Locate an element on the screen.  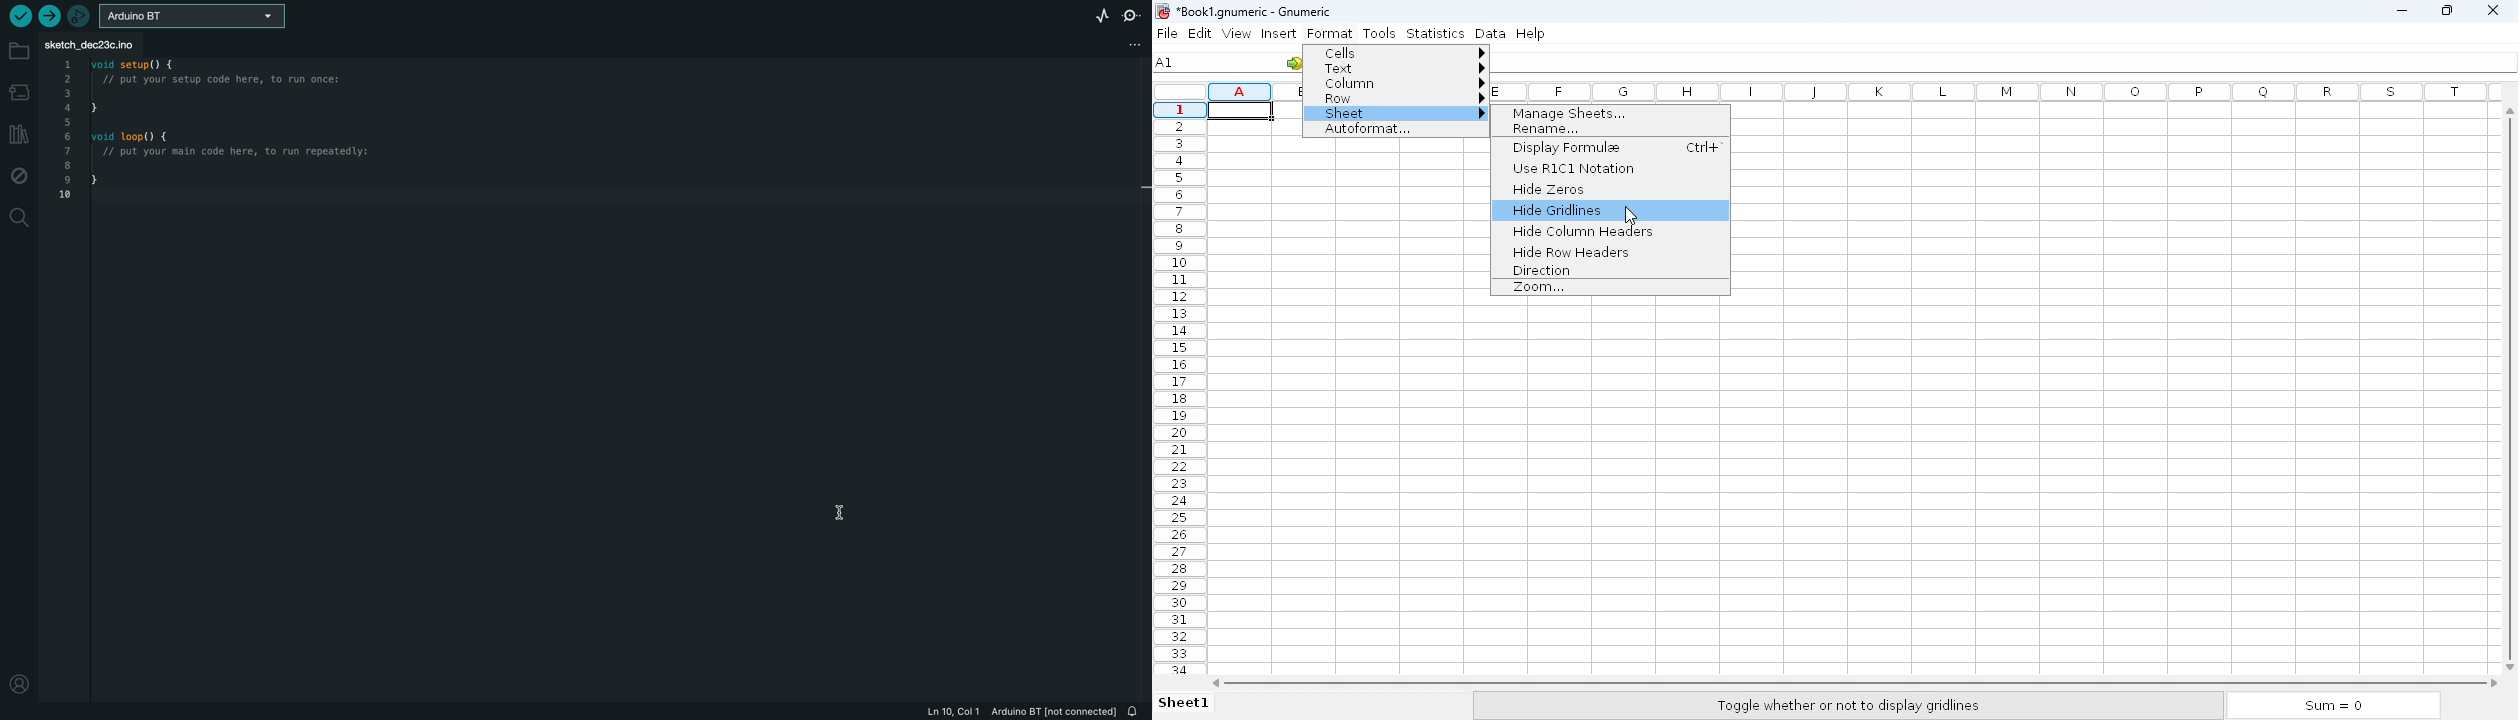
debug is located at coordinates (20, 176).